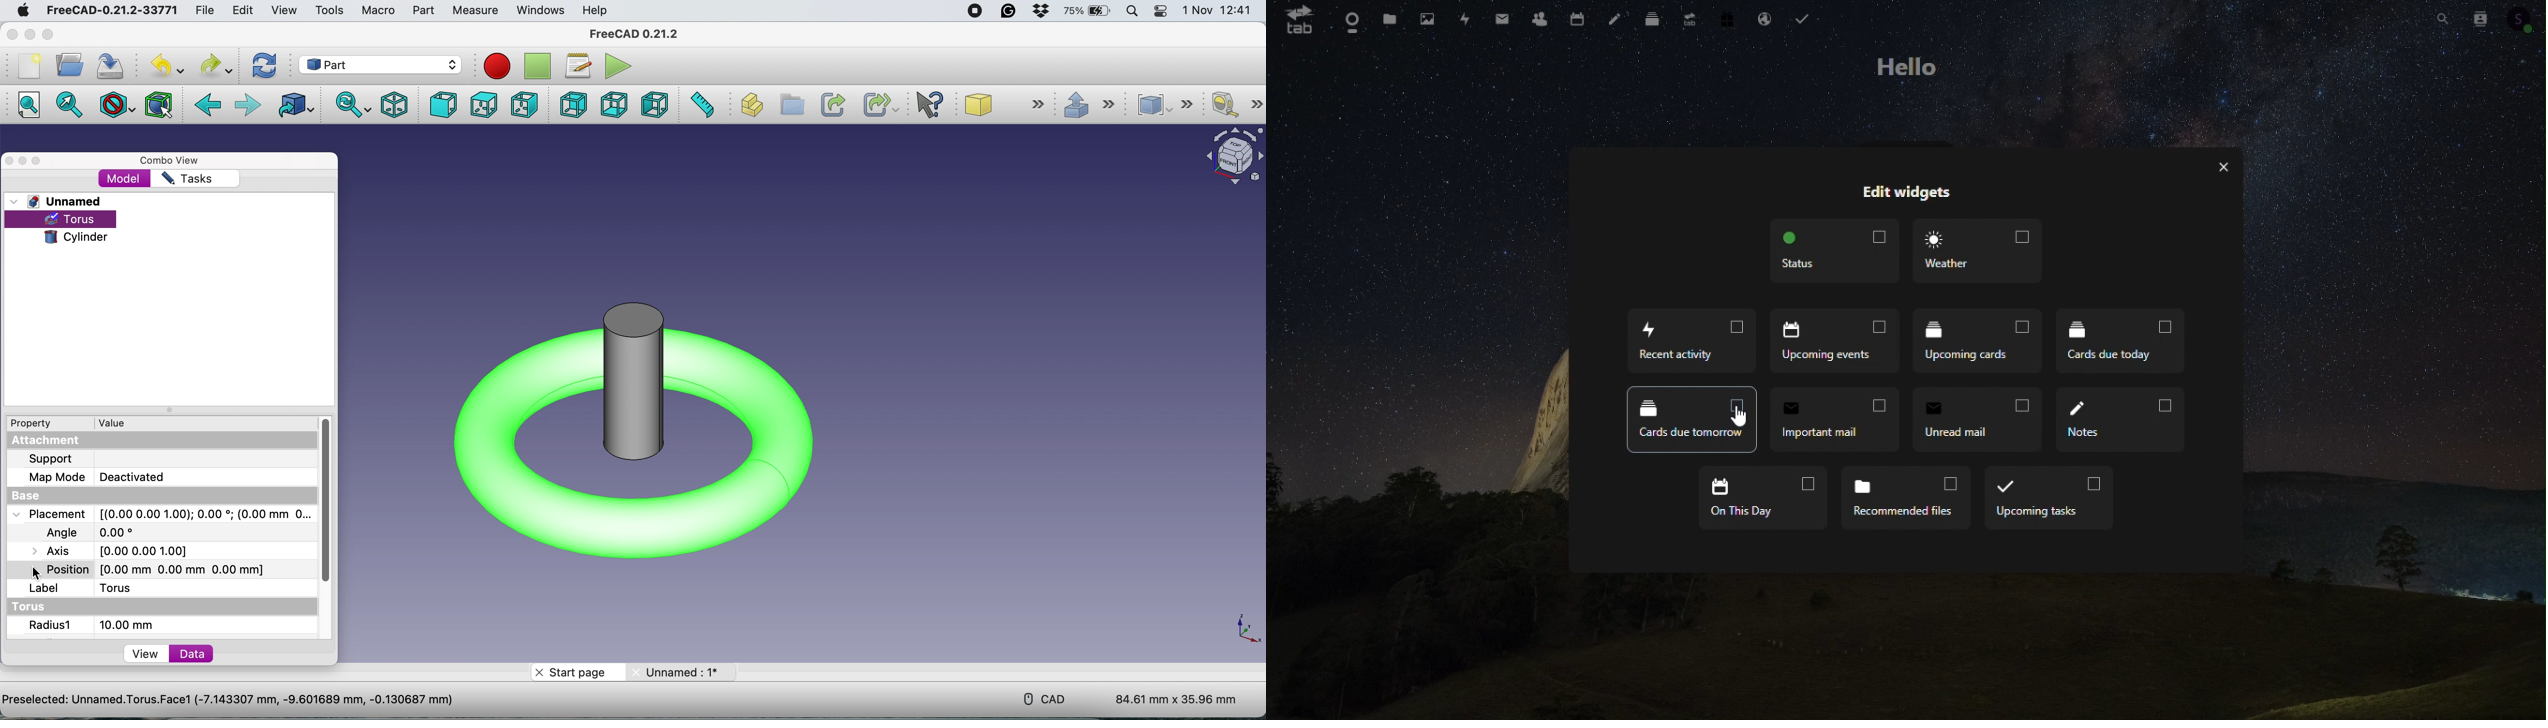  Describe the element at coordinates (76, 236) in the screenshot. I see `cylinder` at that location.